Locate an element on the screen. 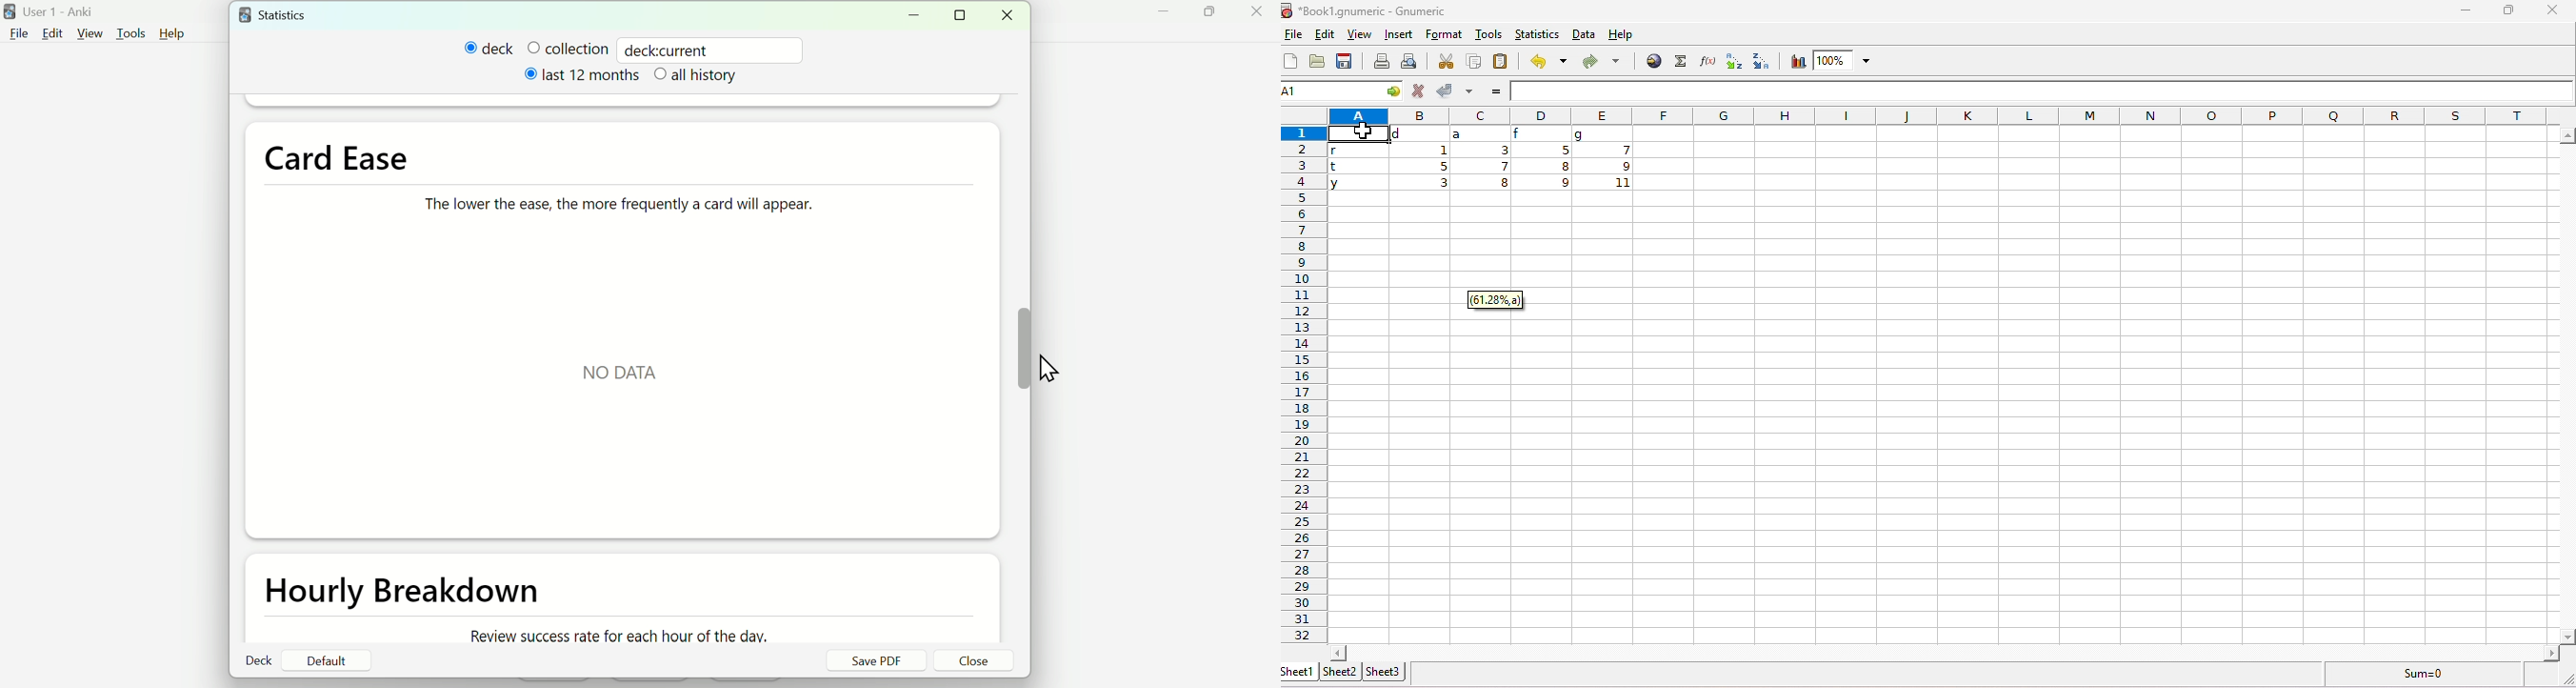 Image resolution: width=2576 pixels, height=700 pixels. dialog box is located at coordinates (1499, 299).